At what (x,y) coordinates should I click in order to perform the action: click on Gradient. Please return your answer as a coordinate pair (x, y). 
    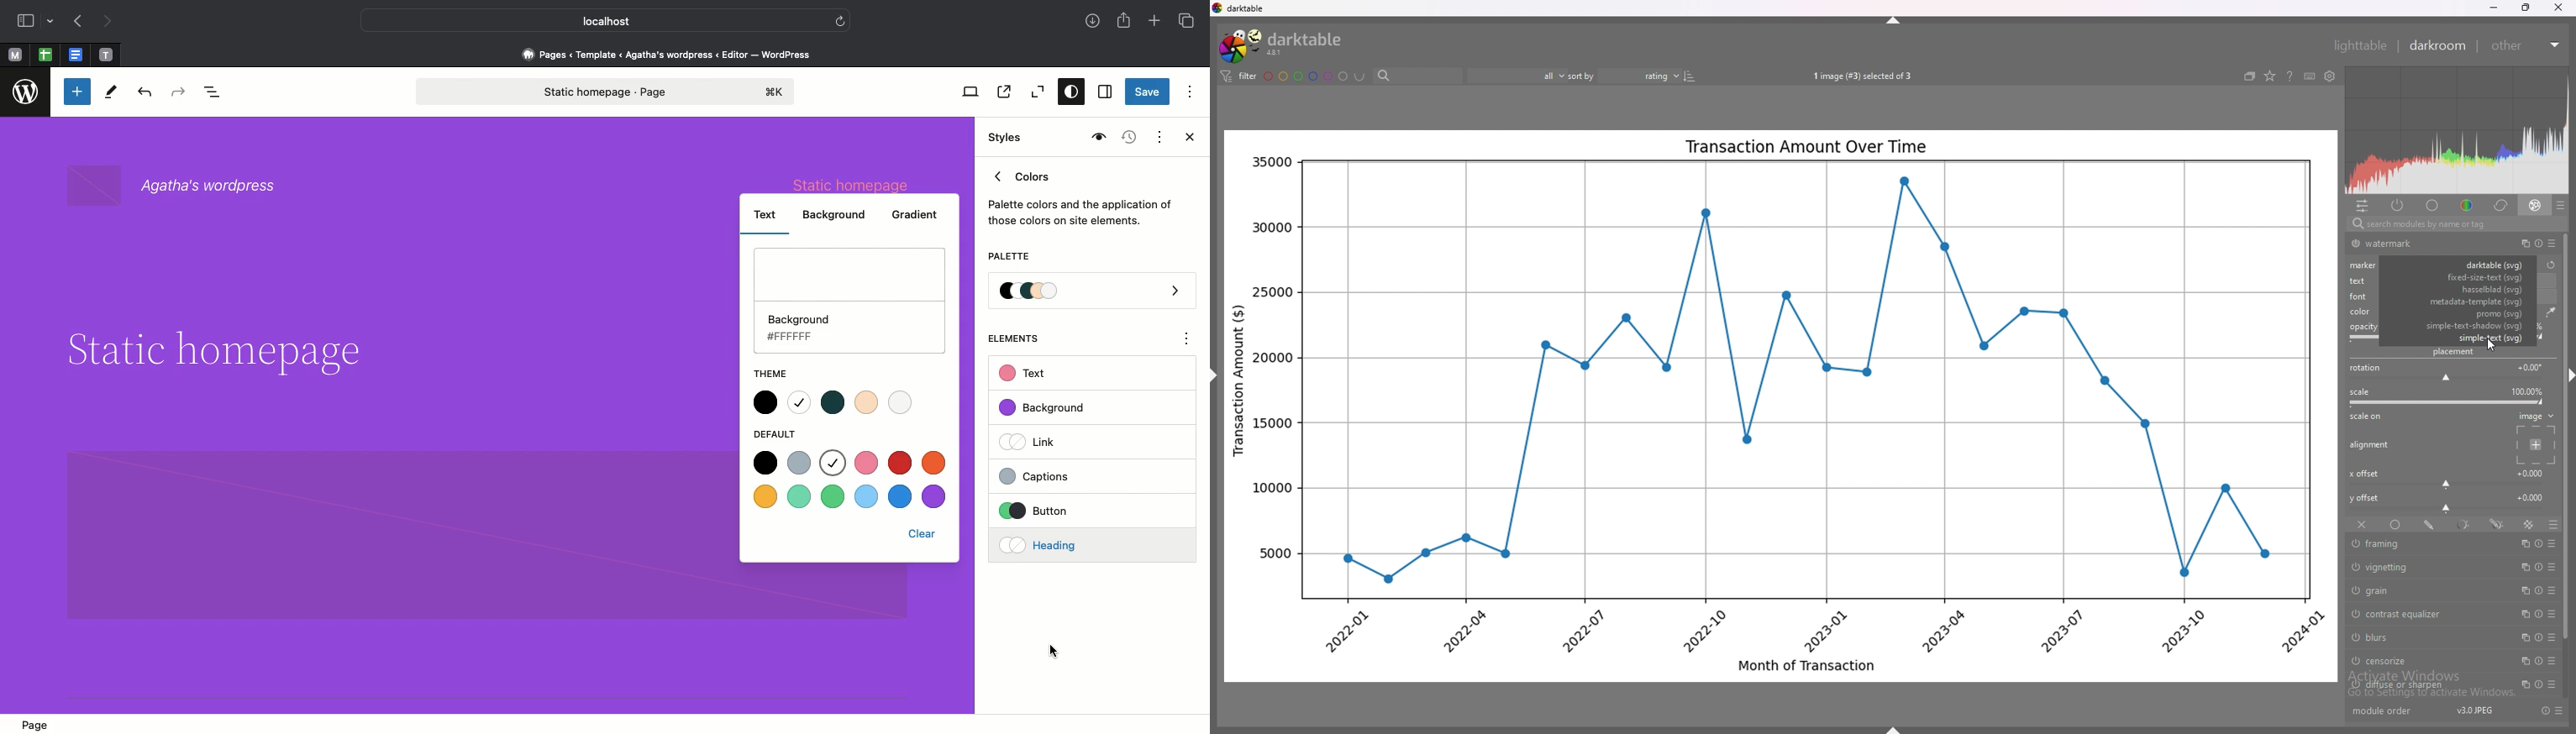
    Looking at the image, I should click on (914, 216).